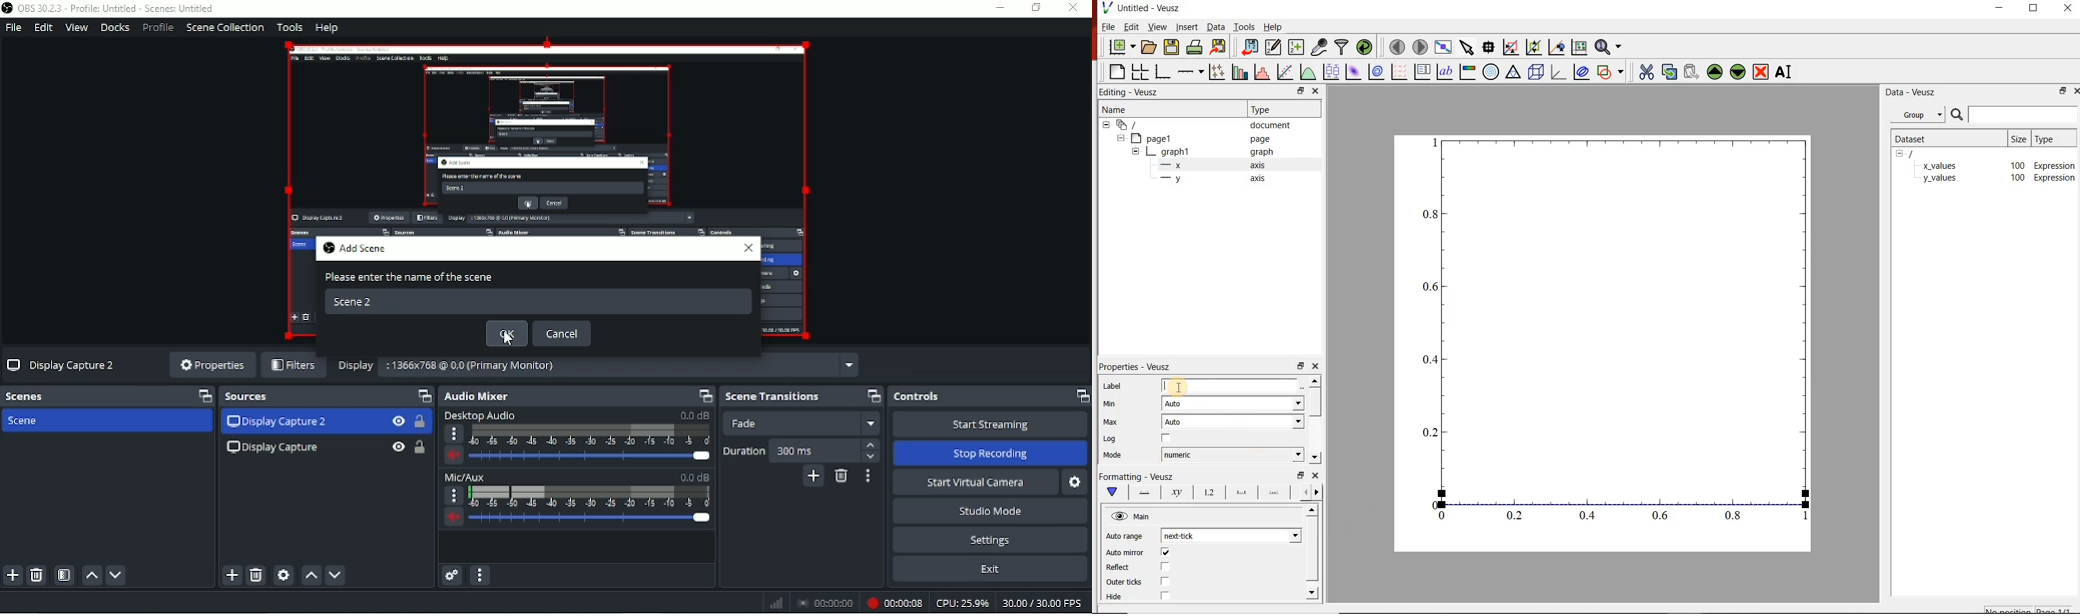 The width and height of the screenshot is (2100, 616). What do you see at coordinates (1133, 125) in the screenshot?
I see `all apegs` at bounding box center [1133, 125].